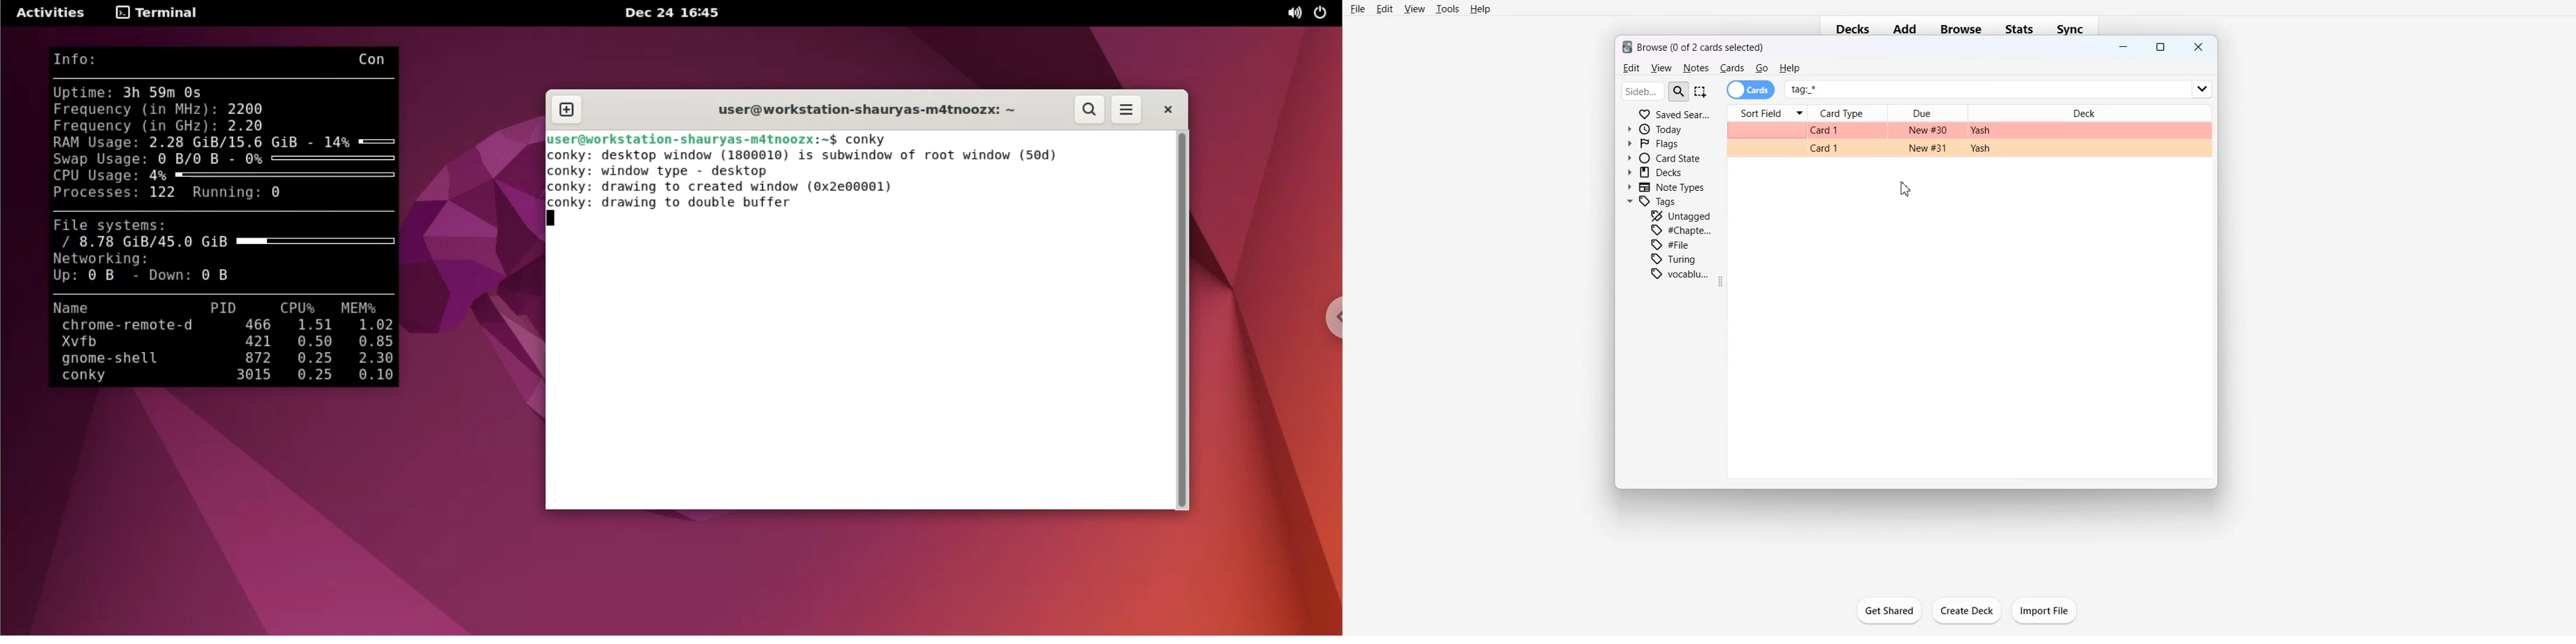 The image size is (2576, 644). Describe the element at coordinates (1674, 244) in the screenshot. I see `File` at that location.